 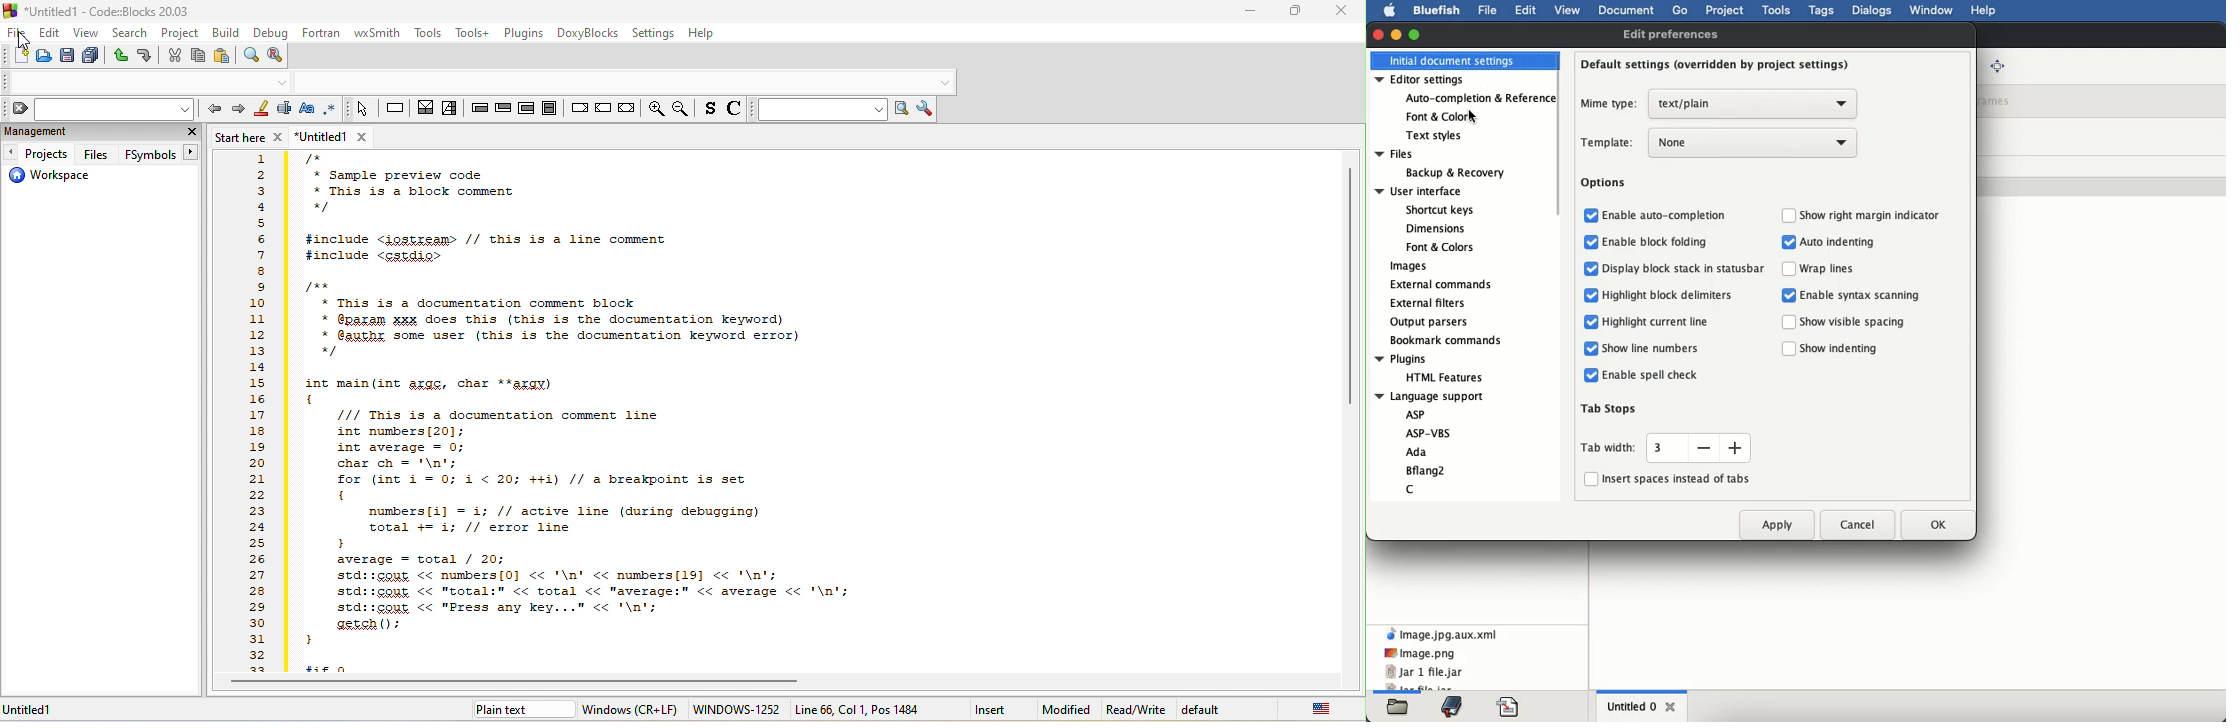 I want to click on title, so click(x=103, y=11).